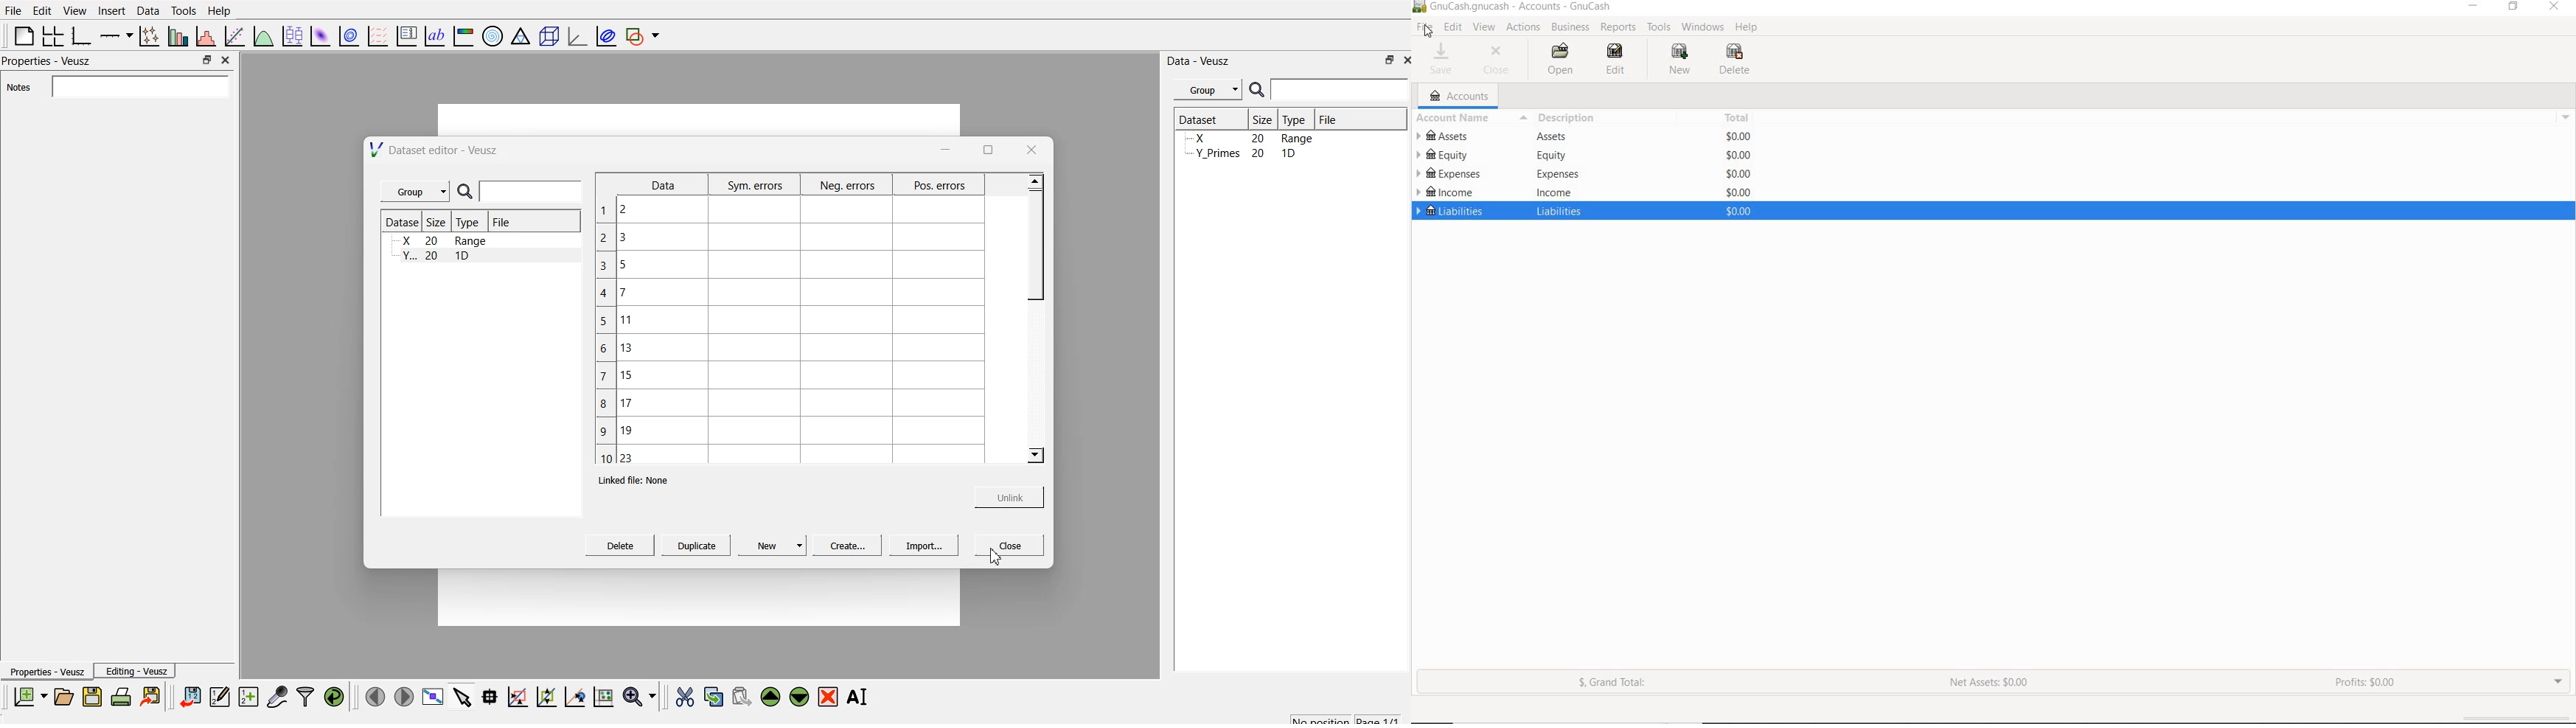  Describe the element at coordinates (2555, 7) in the screenshot. I see `CLOSE` at that location.